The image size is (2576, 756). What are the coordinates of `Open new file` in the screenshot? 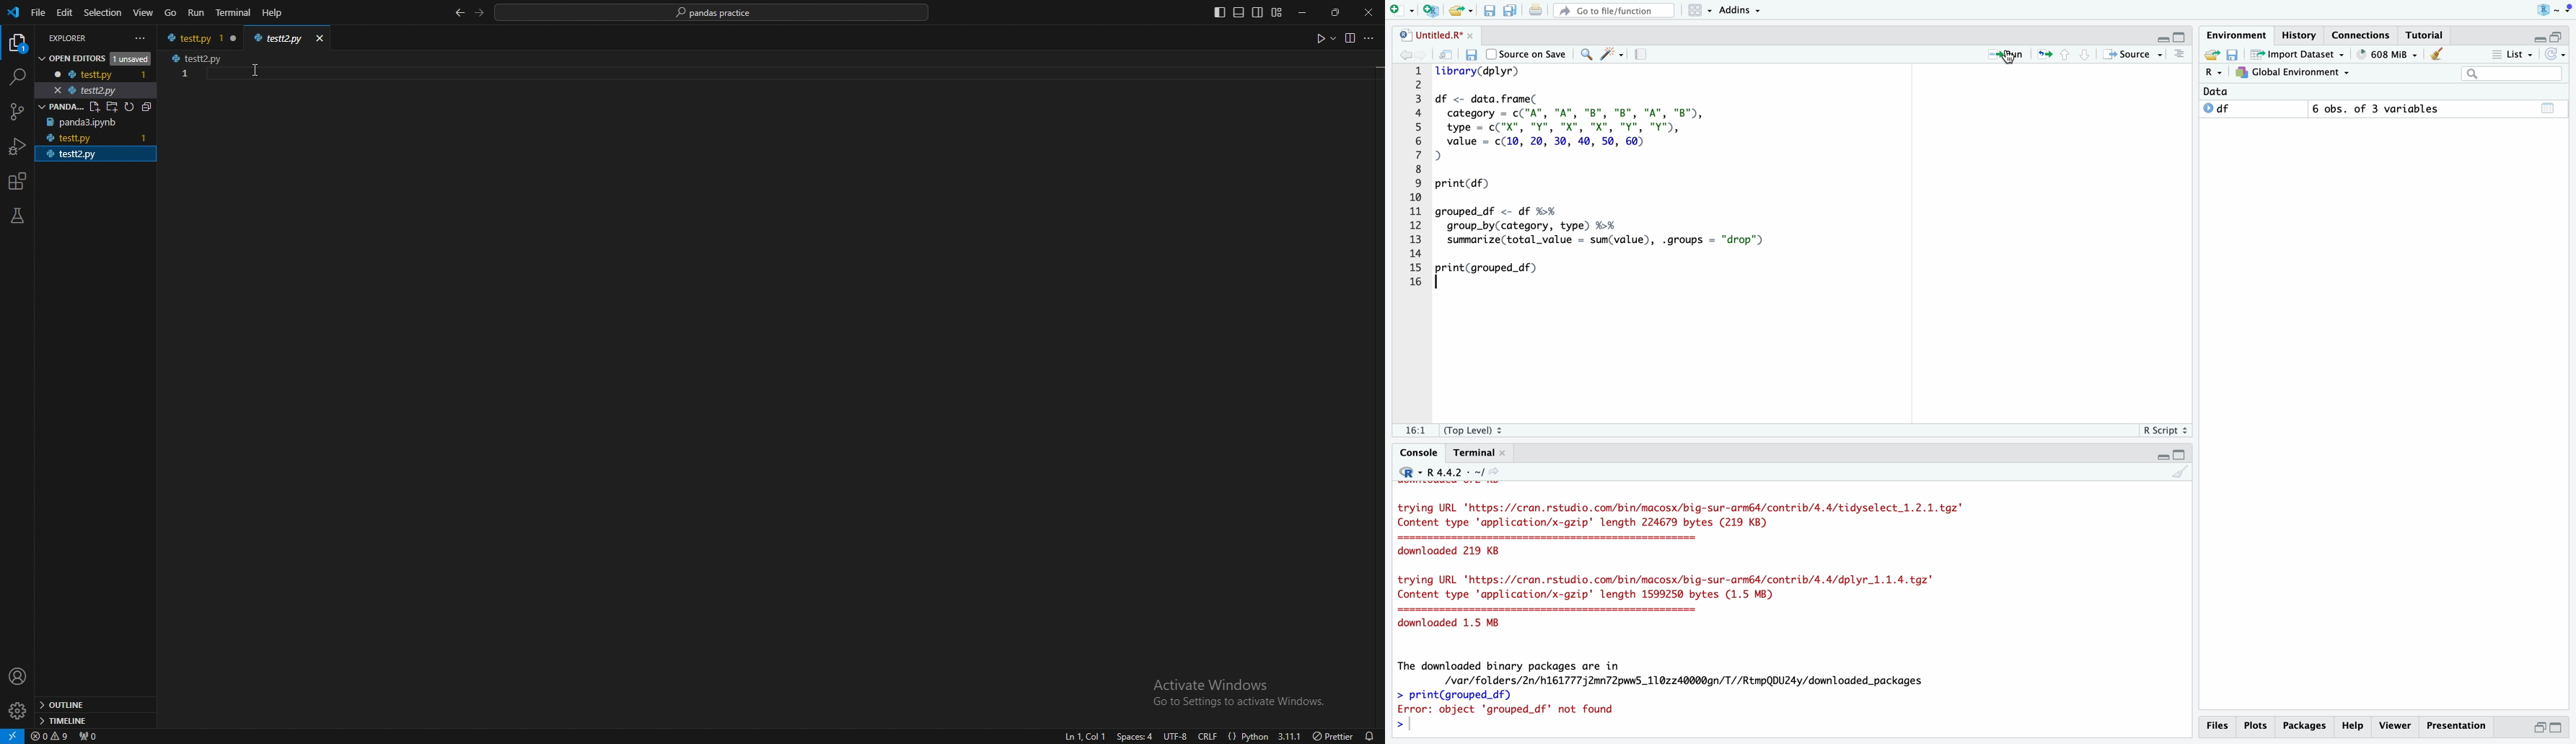 It's located at (1403, 10).